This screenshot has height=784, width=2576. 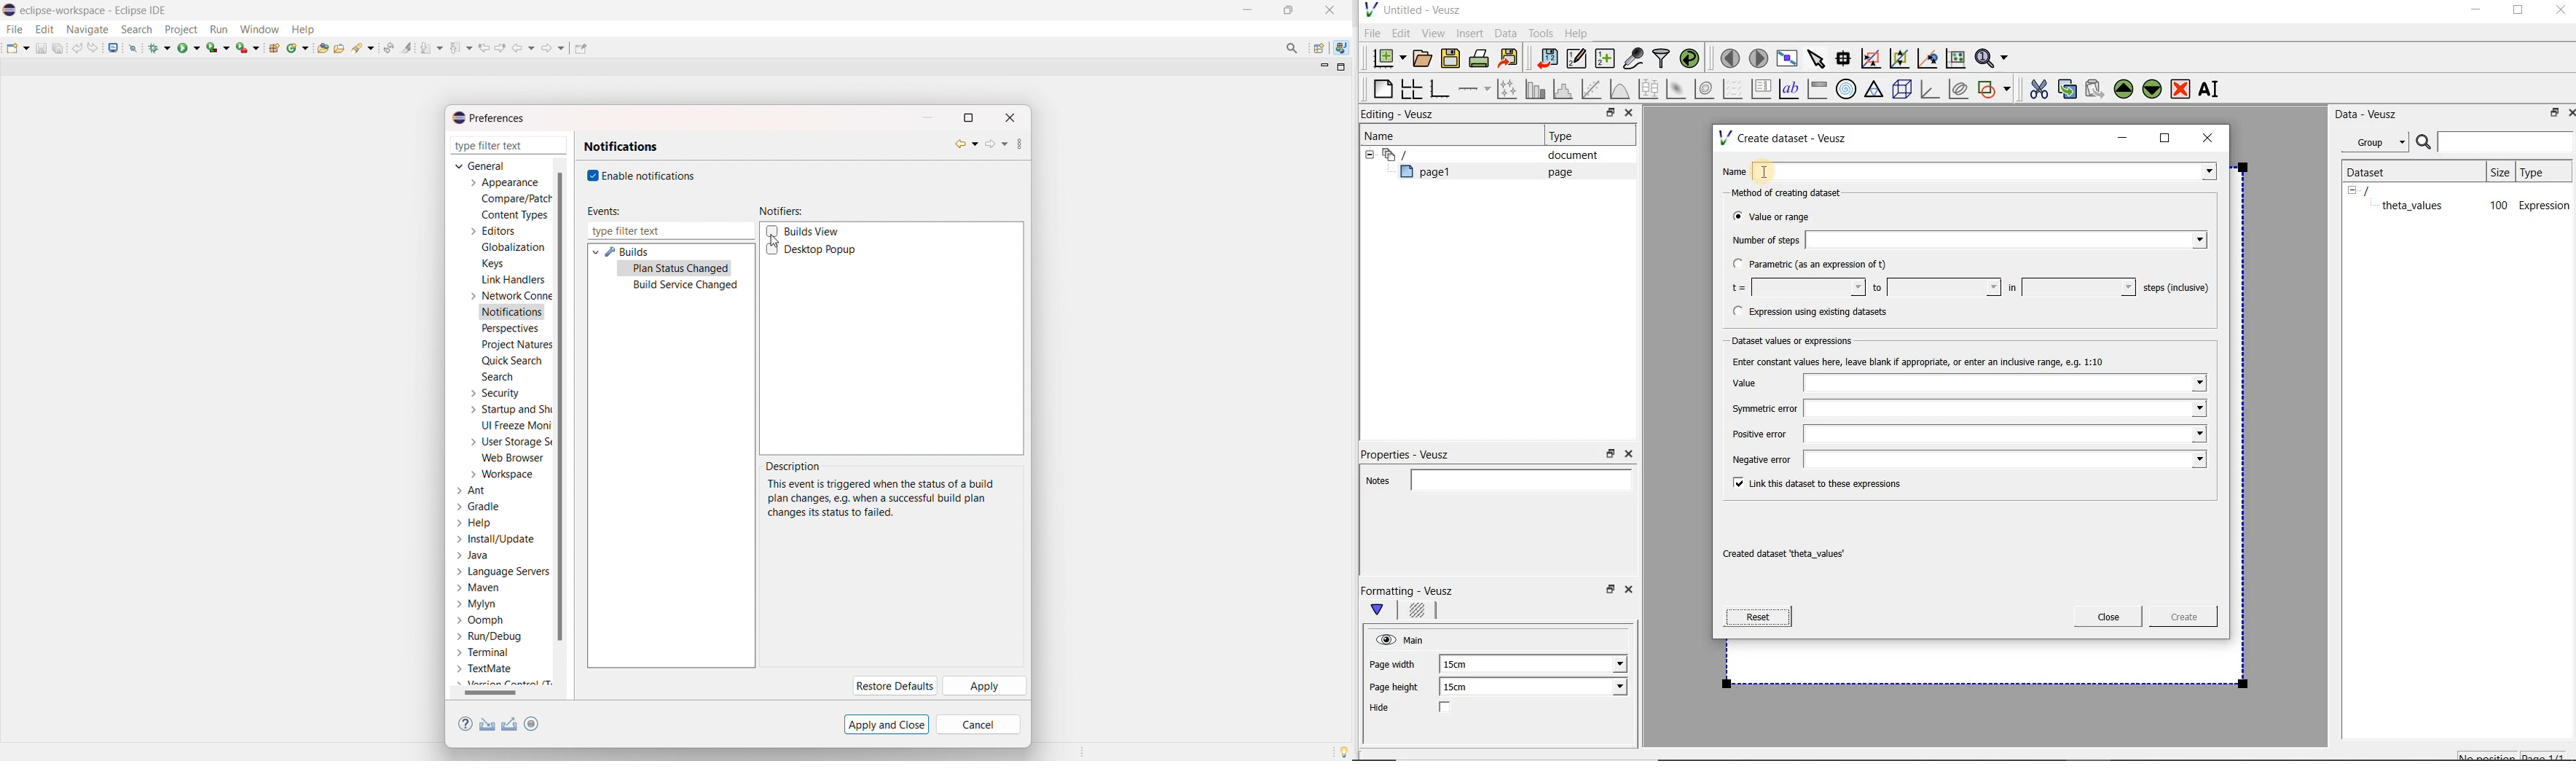 What do you see at coordinates (628, 252) in the screenshot?
I see `builds` at bounding box center [628, 252].